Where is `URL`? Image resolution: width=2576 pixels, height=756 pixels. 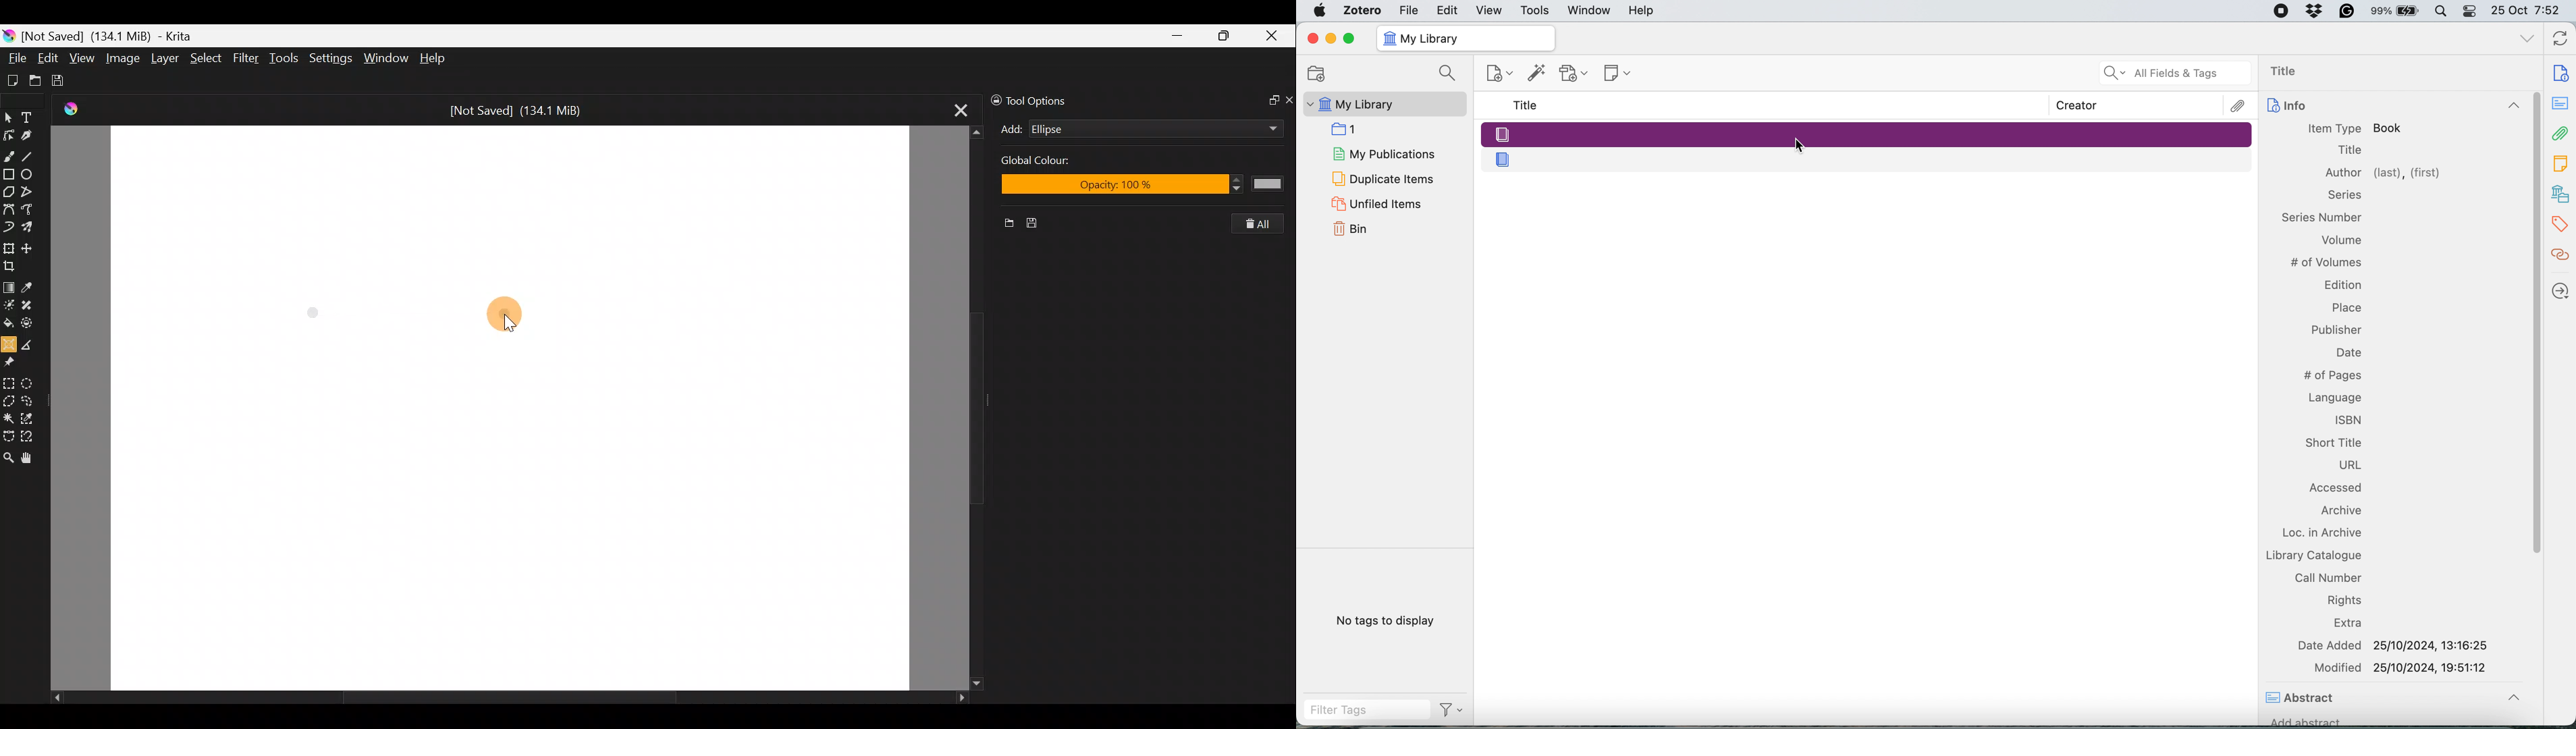 URL is located at coordinates (2351, 465).